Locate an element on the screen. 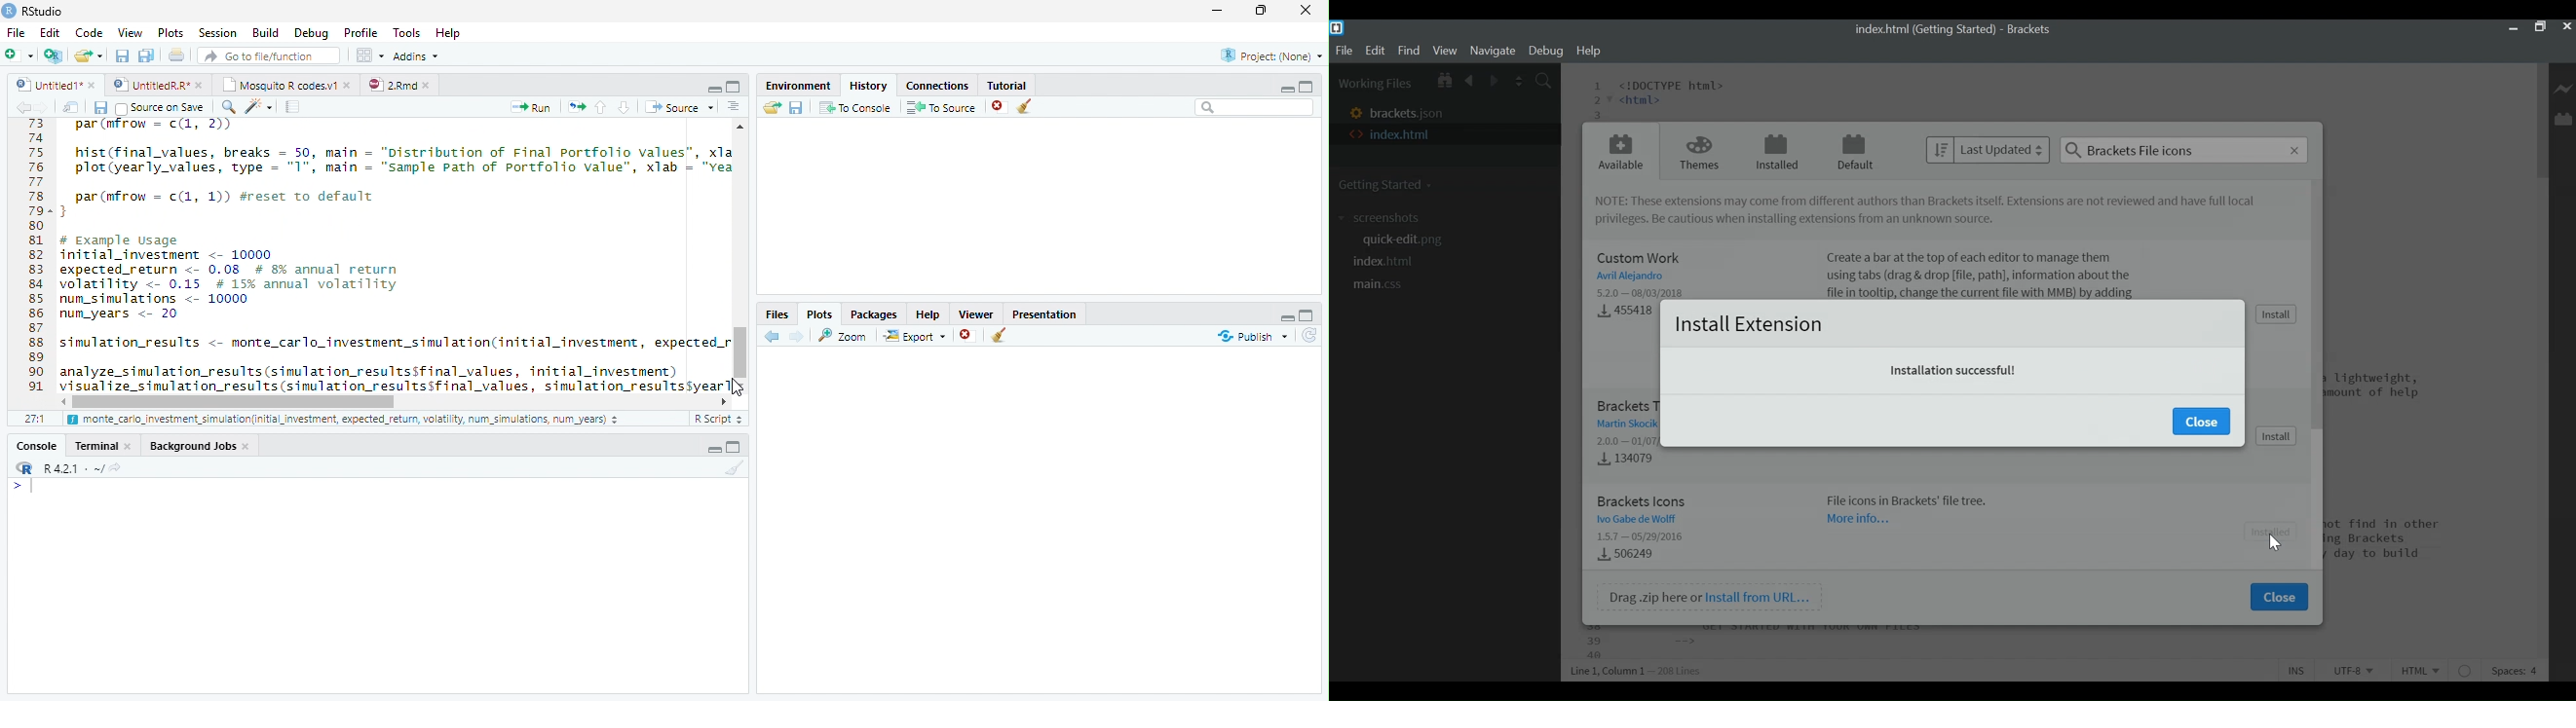 This screenshot has width=2576, height=728. Files is located at coordinates (777, 314).